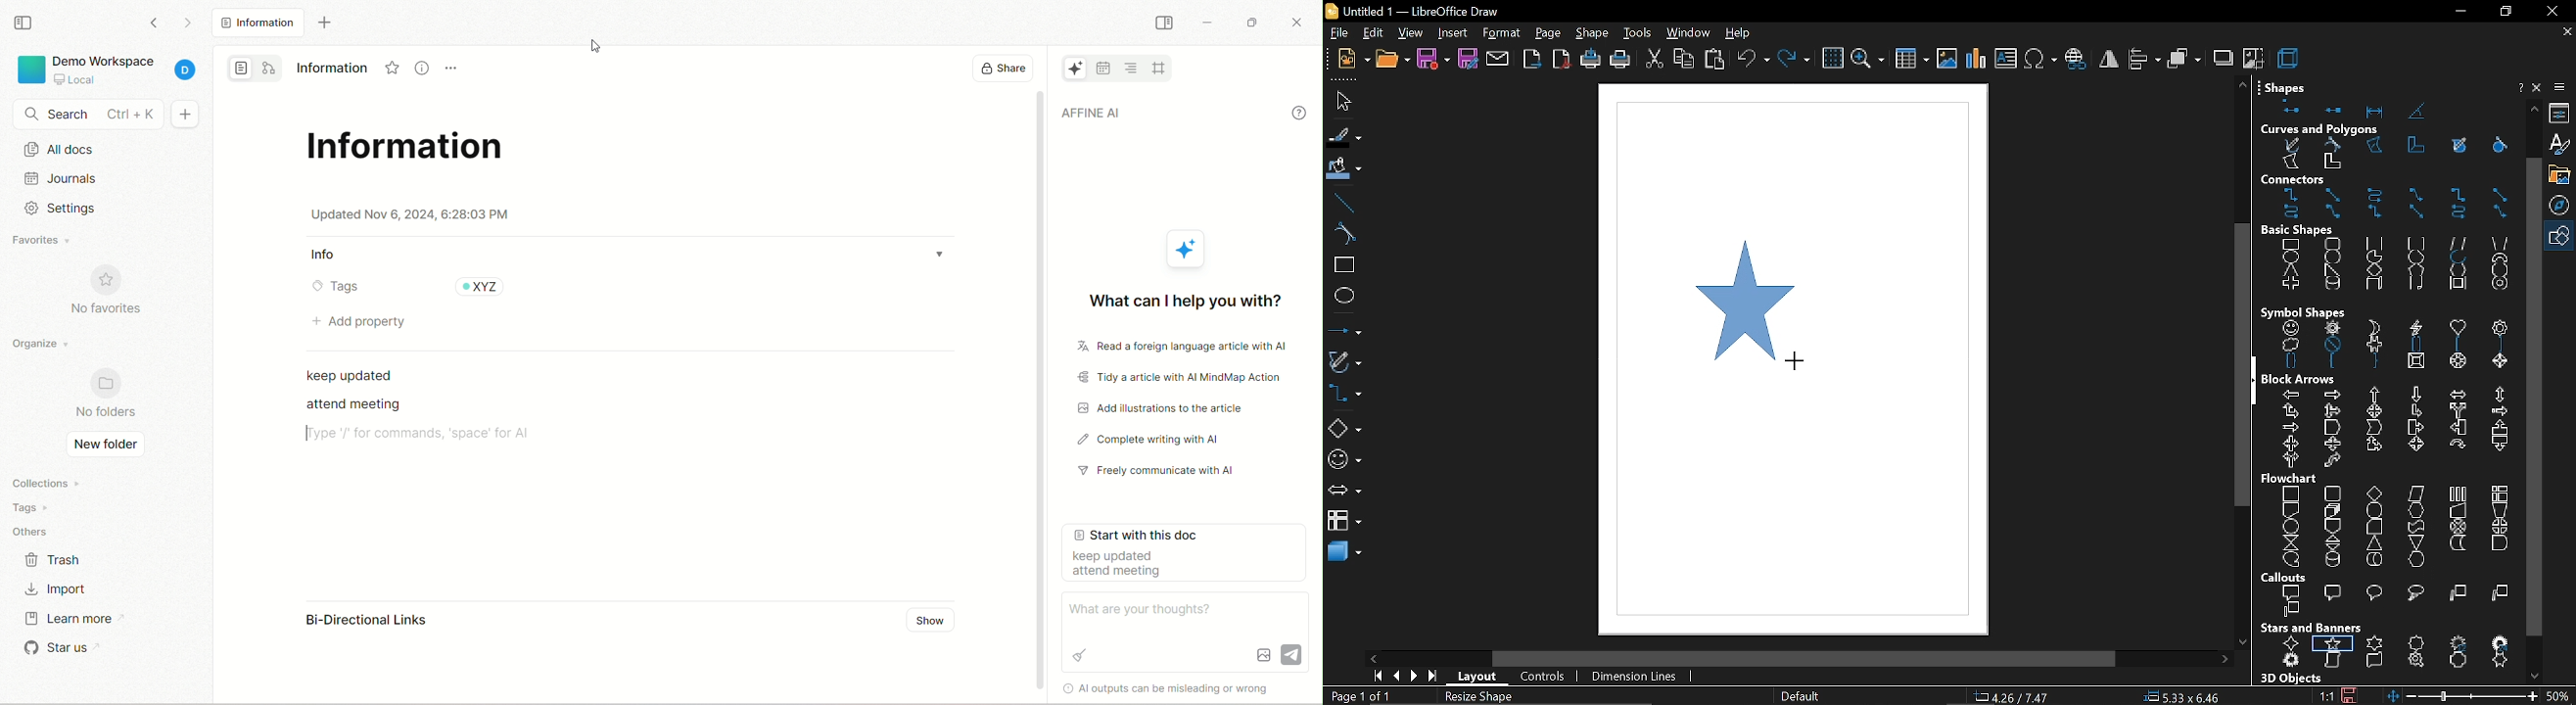 The height and width of the screenshot is (728, 2576). Describe the element at coordinates (107, 182) in the screenshot. I see `journal` at that location.